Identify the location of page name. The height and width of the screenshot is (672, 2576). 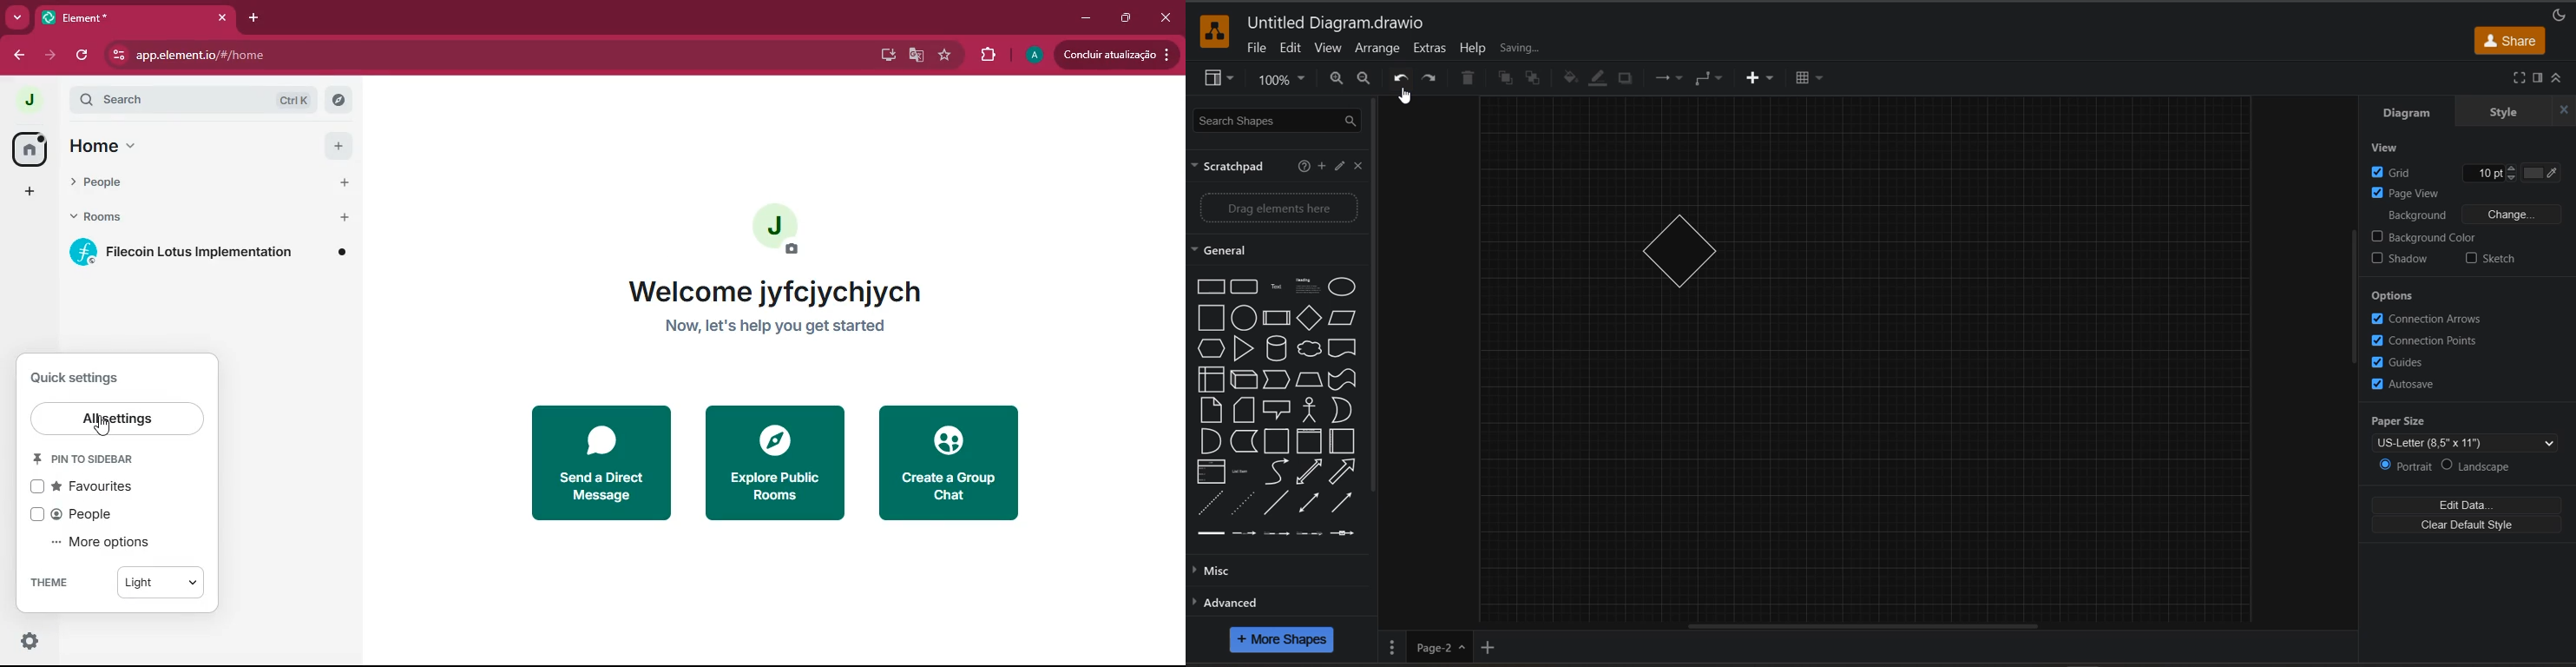
(1441, 647).